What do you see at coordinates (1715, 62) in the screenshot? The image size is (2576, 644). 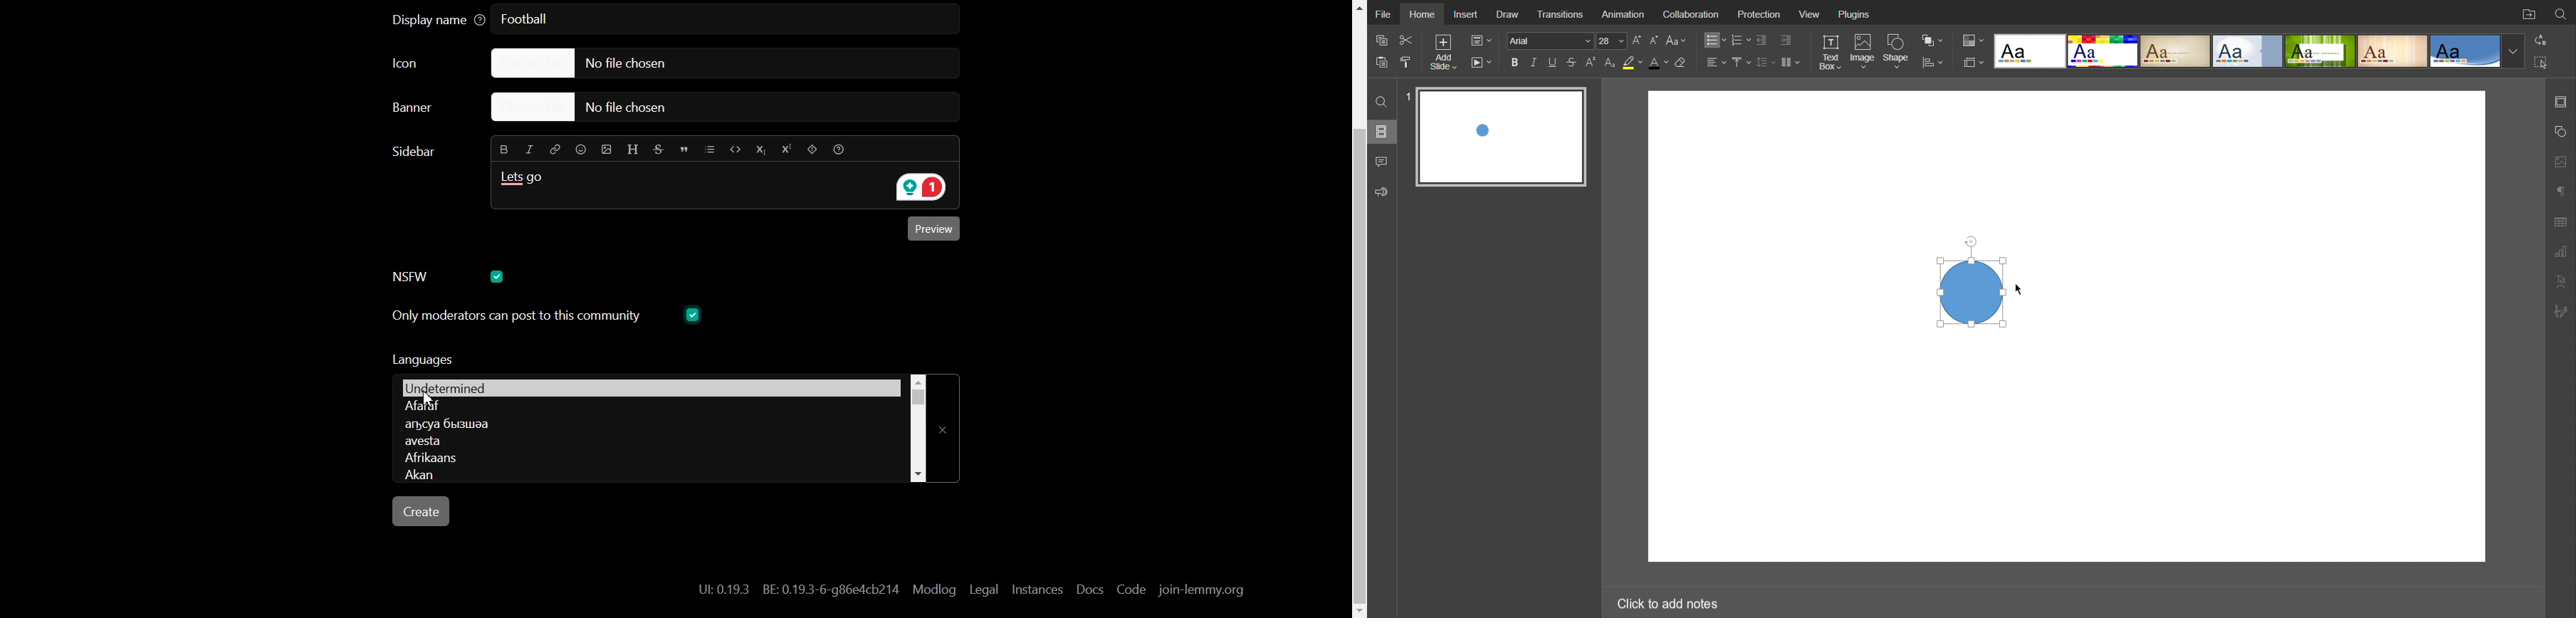 I see `Alignment` at bounding box center [1715, 62].